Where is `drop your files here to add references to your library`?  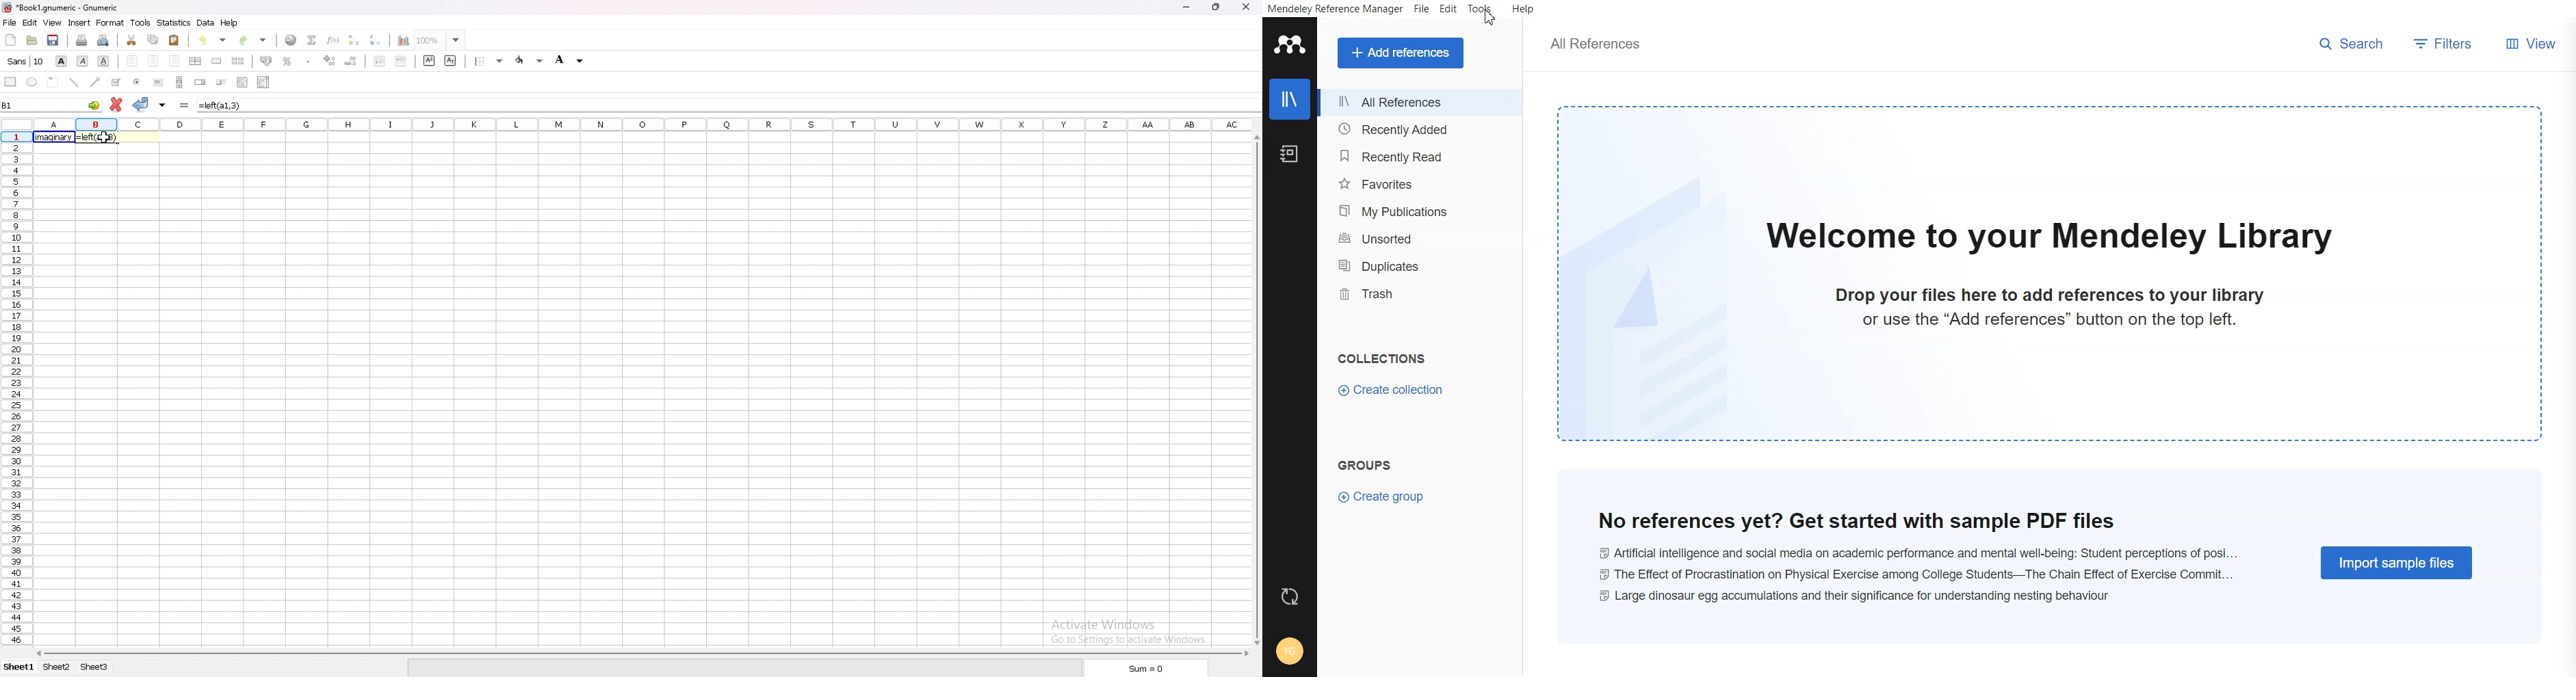 drop your files here to add references to your library is located at coordinates (2051, 295).